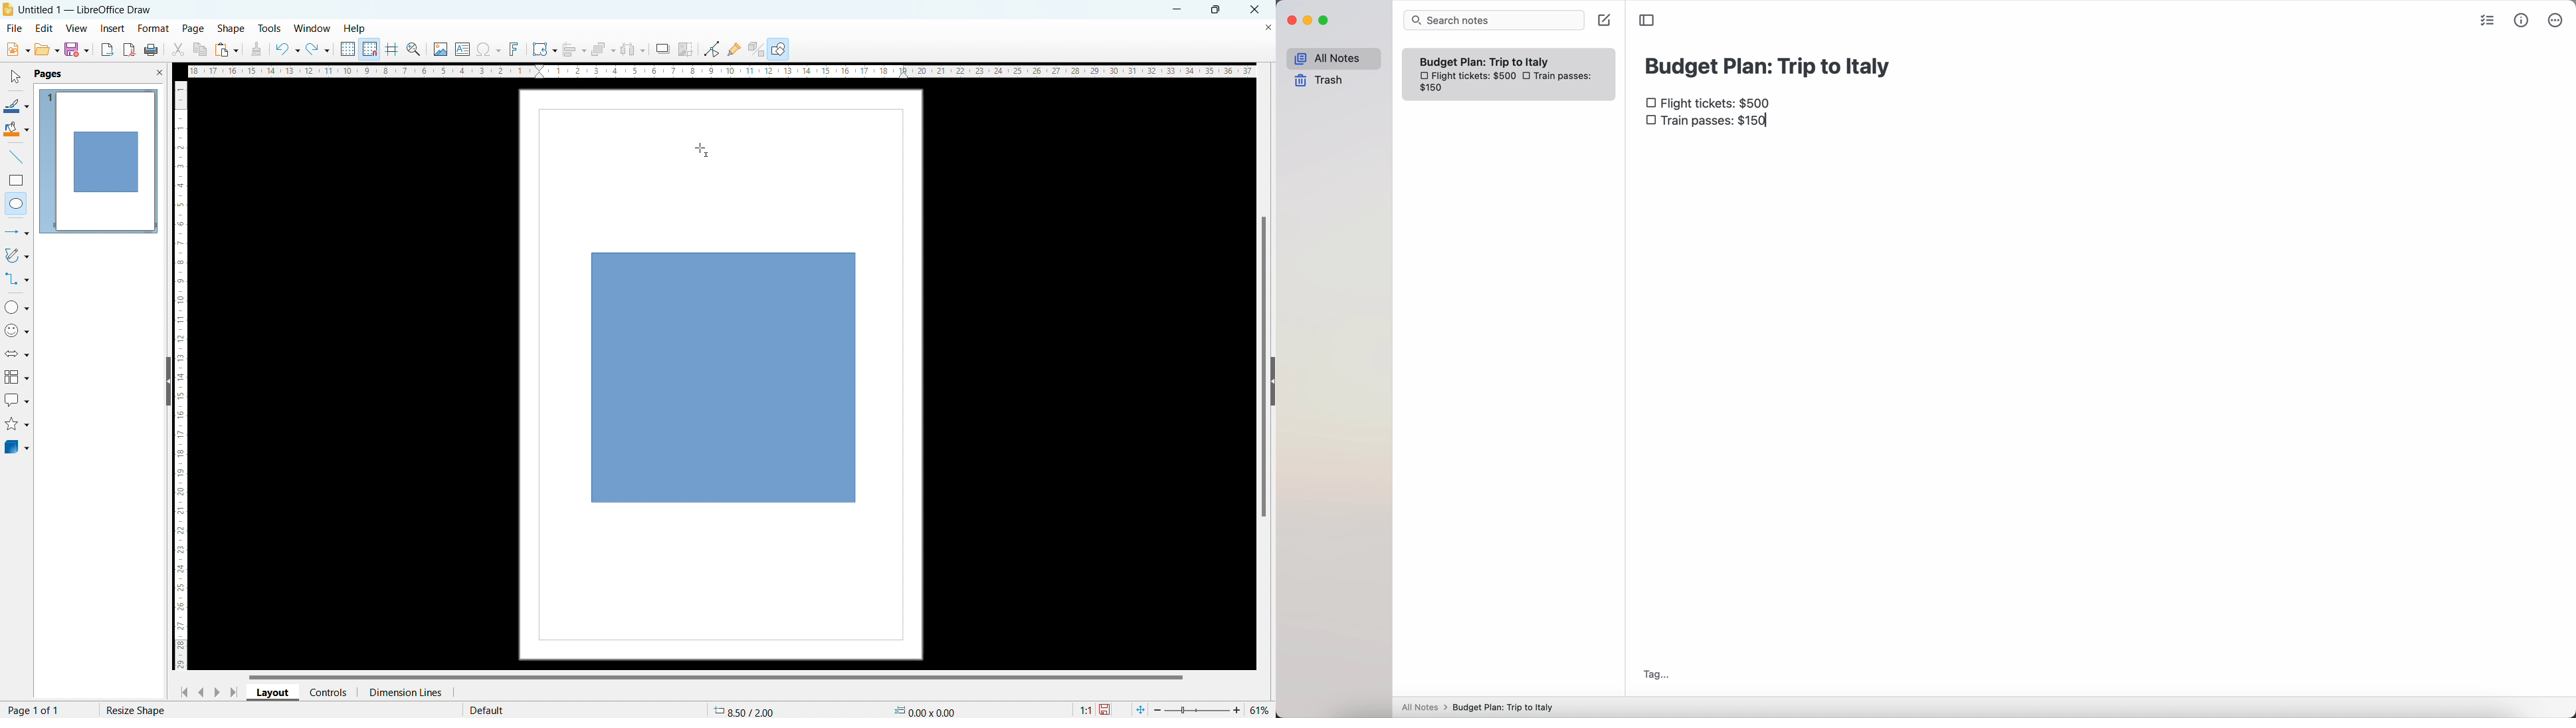 This screenshot has height=728, width=2576. I want to click on vertical scrollbar, so click(1264, 368).